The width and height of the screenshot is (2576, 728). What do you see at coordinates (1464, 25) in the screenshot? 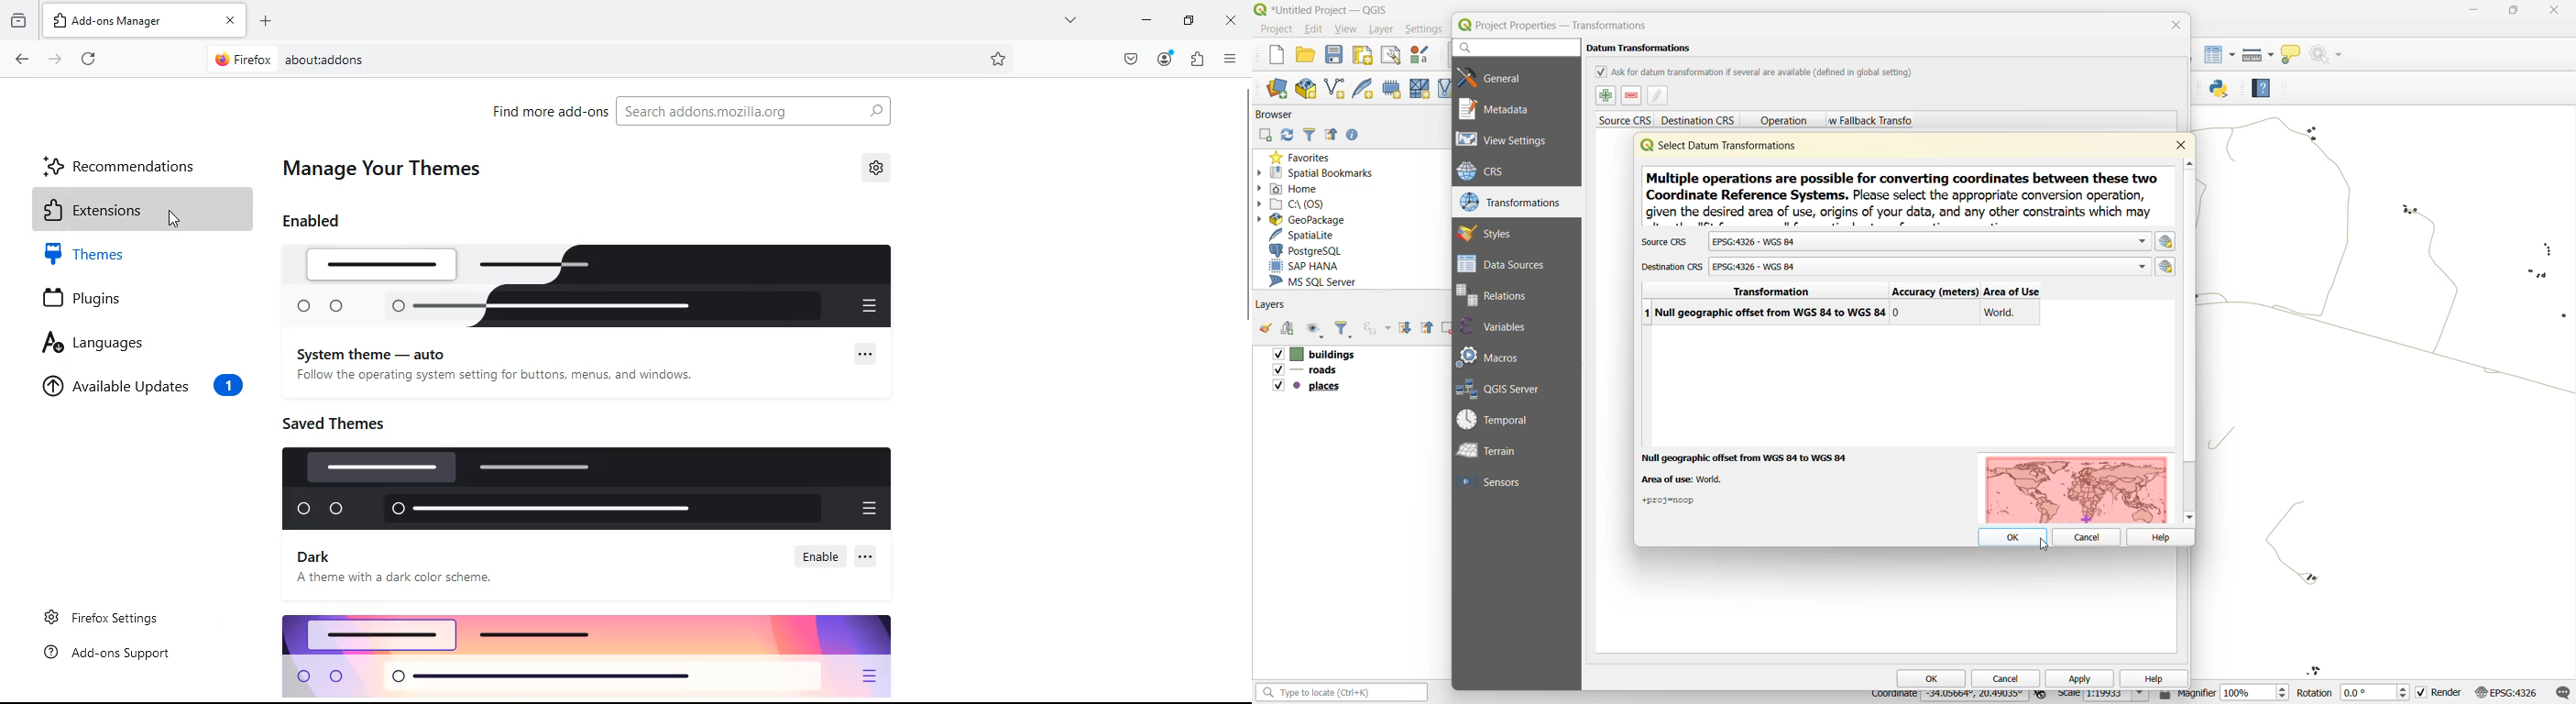
I see `logo` at bounding box center [1464, 25].